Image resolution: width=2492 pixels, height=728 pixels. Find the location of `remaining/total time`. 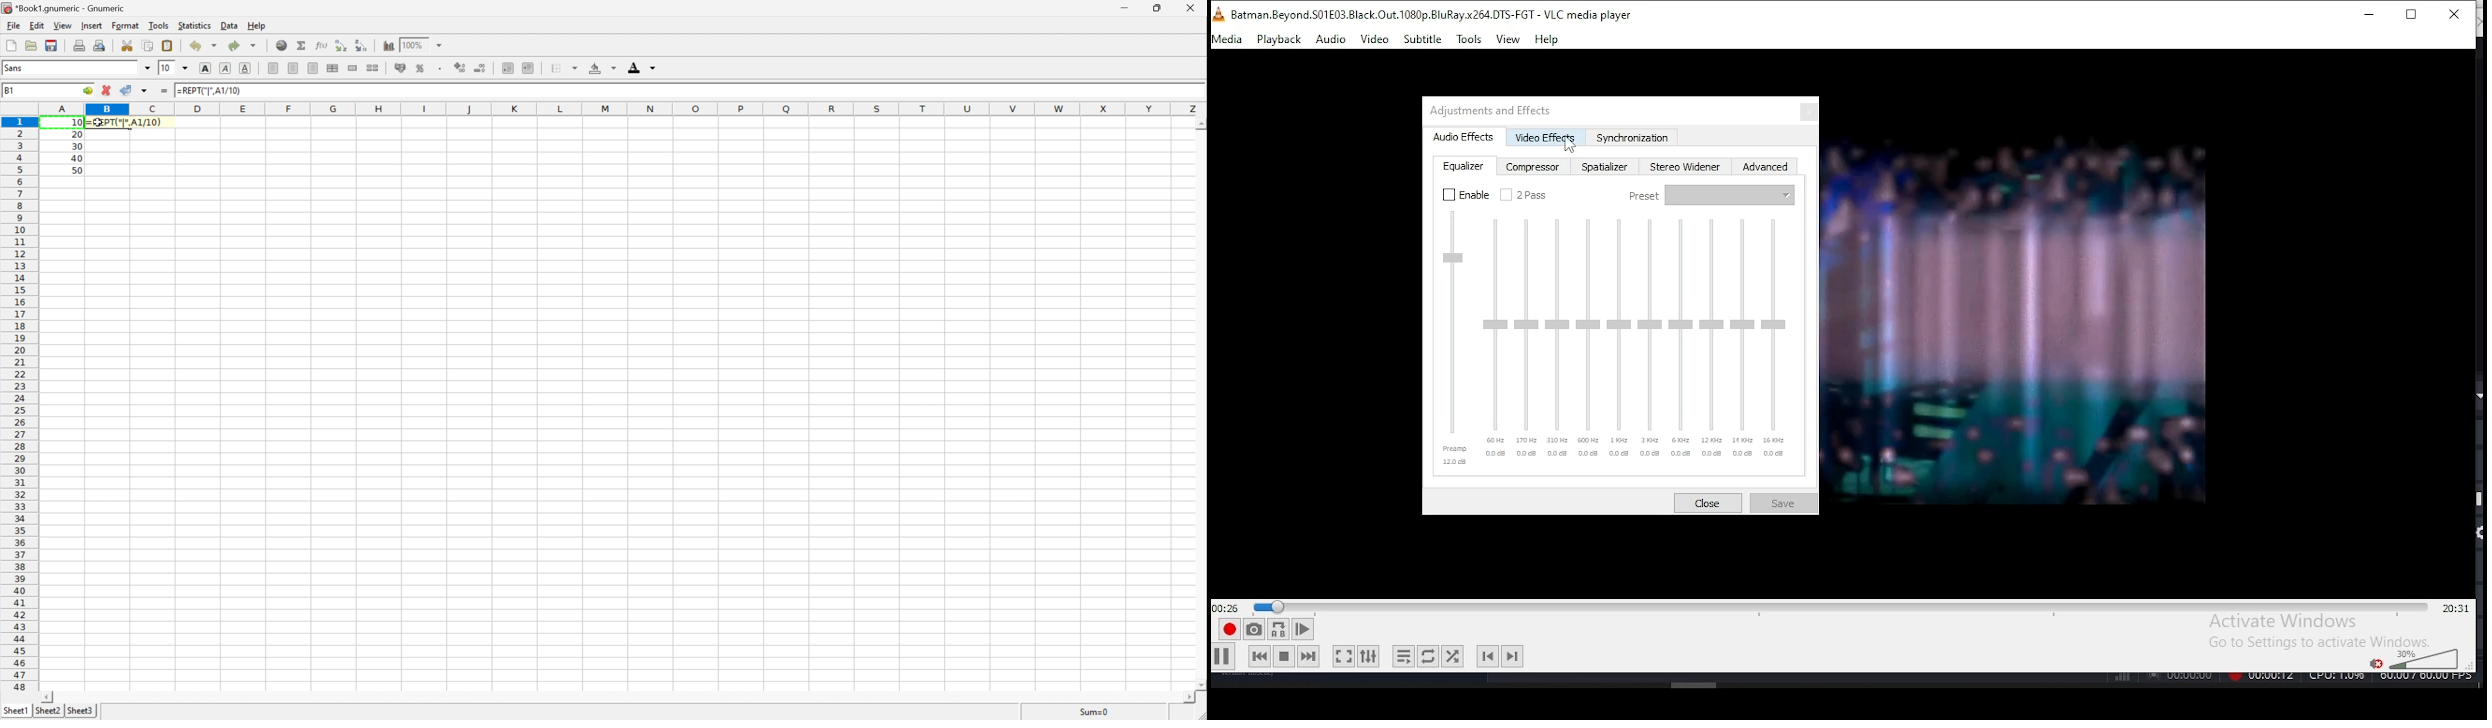

remaining/total time is located at coordinates (2455, 608).